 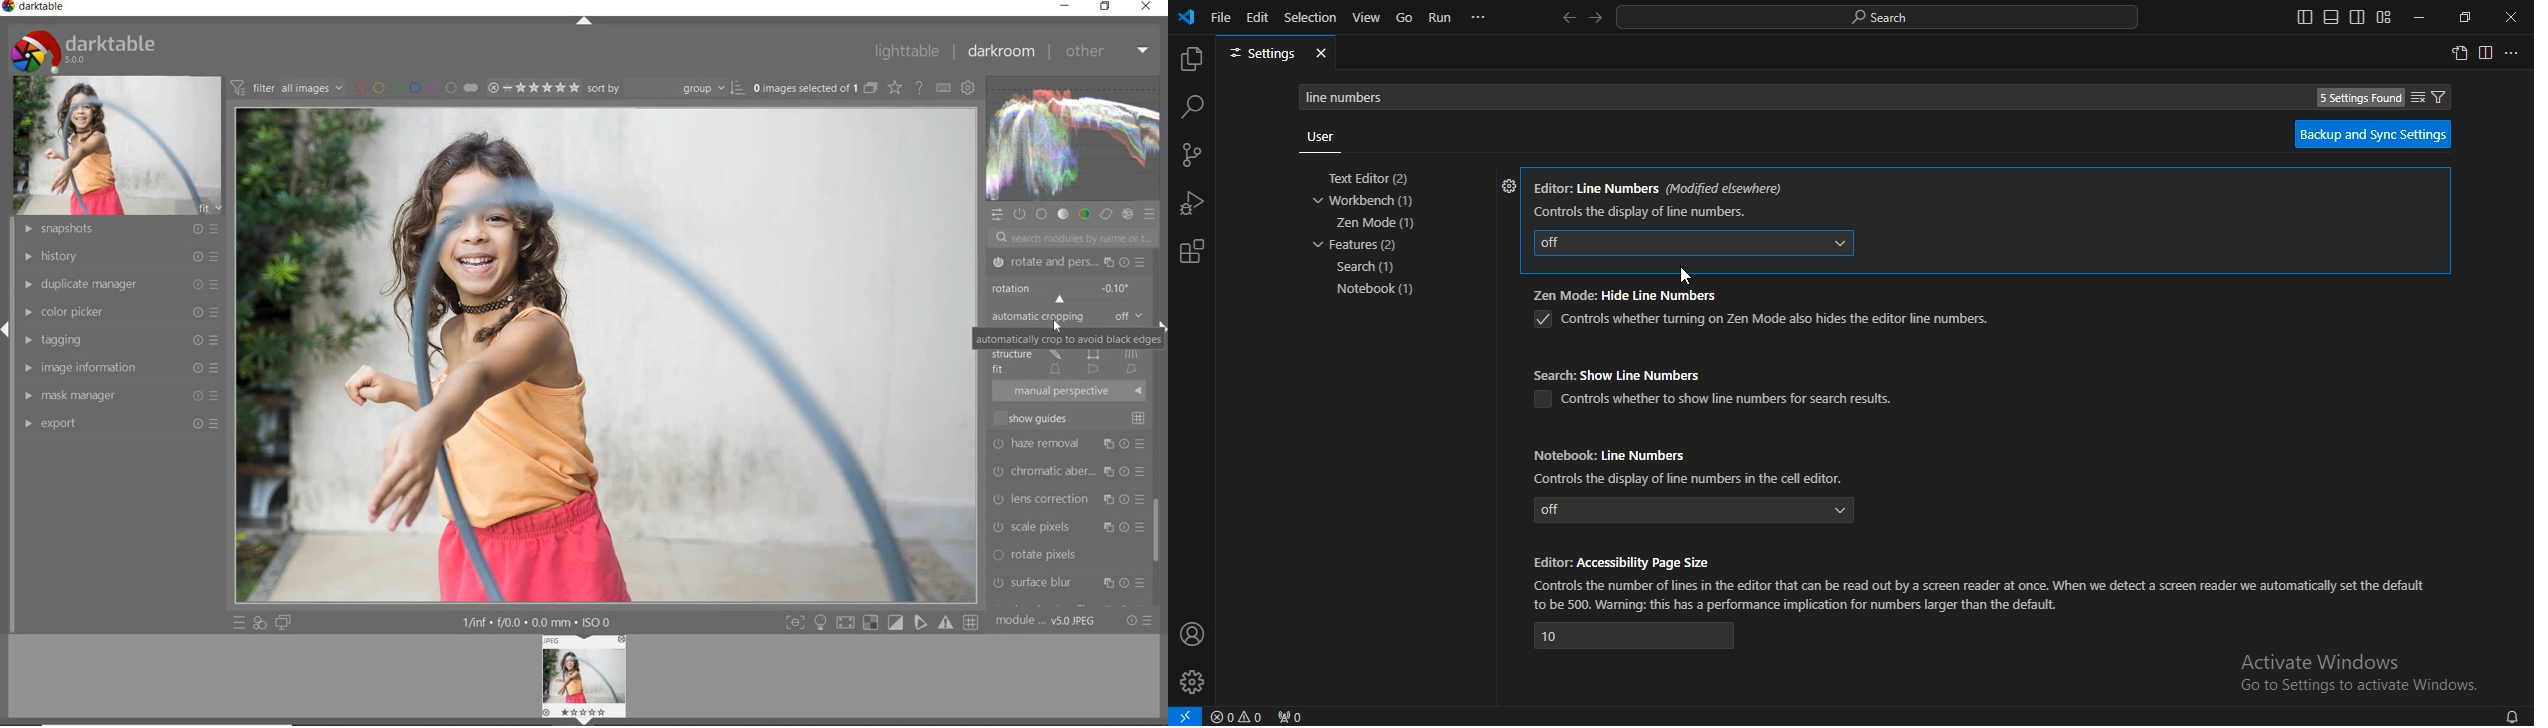 What do you see at coordinates (2416, 18) in the screenshot?
I see `minimize` at bounding box center [2416, 18].